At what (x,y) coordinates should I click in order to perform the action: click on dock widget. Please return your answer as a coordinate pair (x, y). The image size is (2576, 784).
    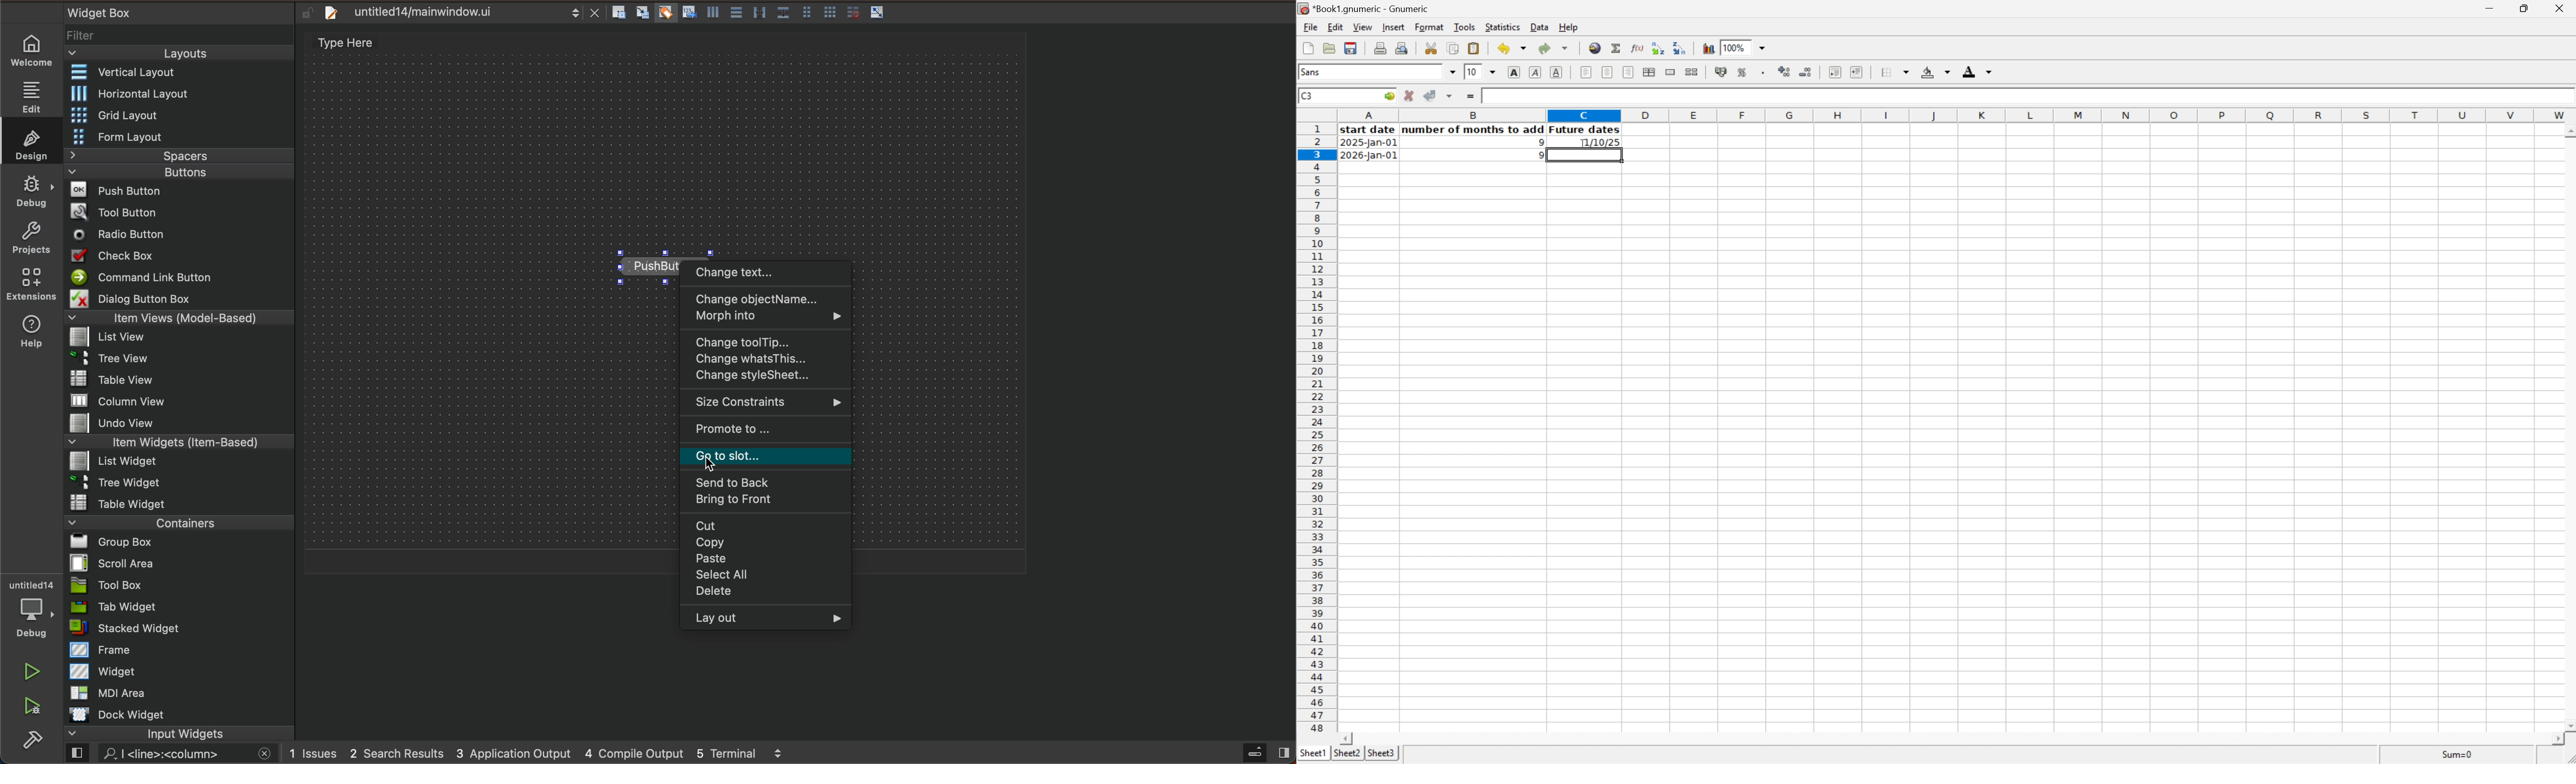
    Looking at the image, I should click on (178, 715).